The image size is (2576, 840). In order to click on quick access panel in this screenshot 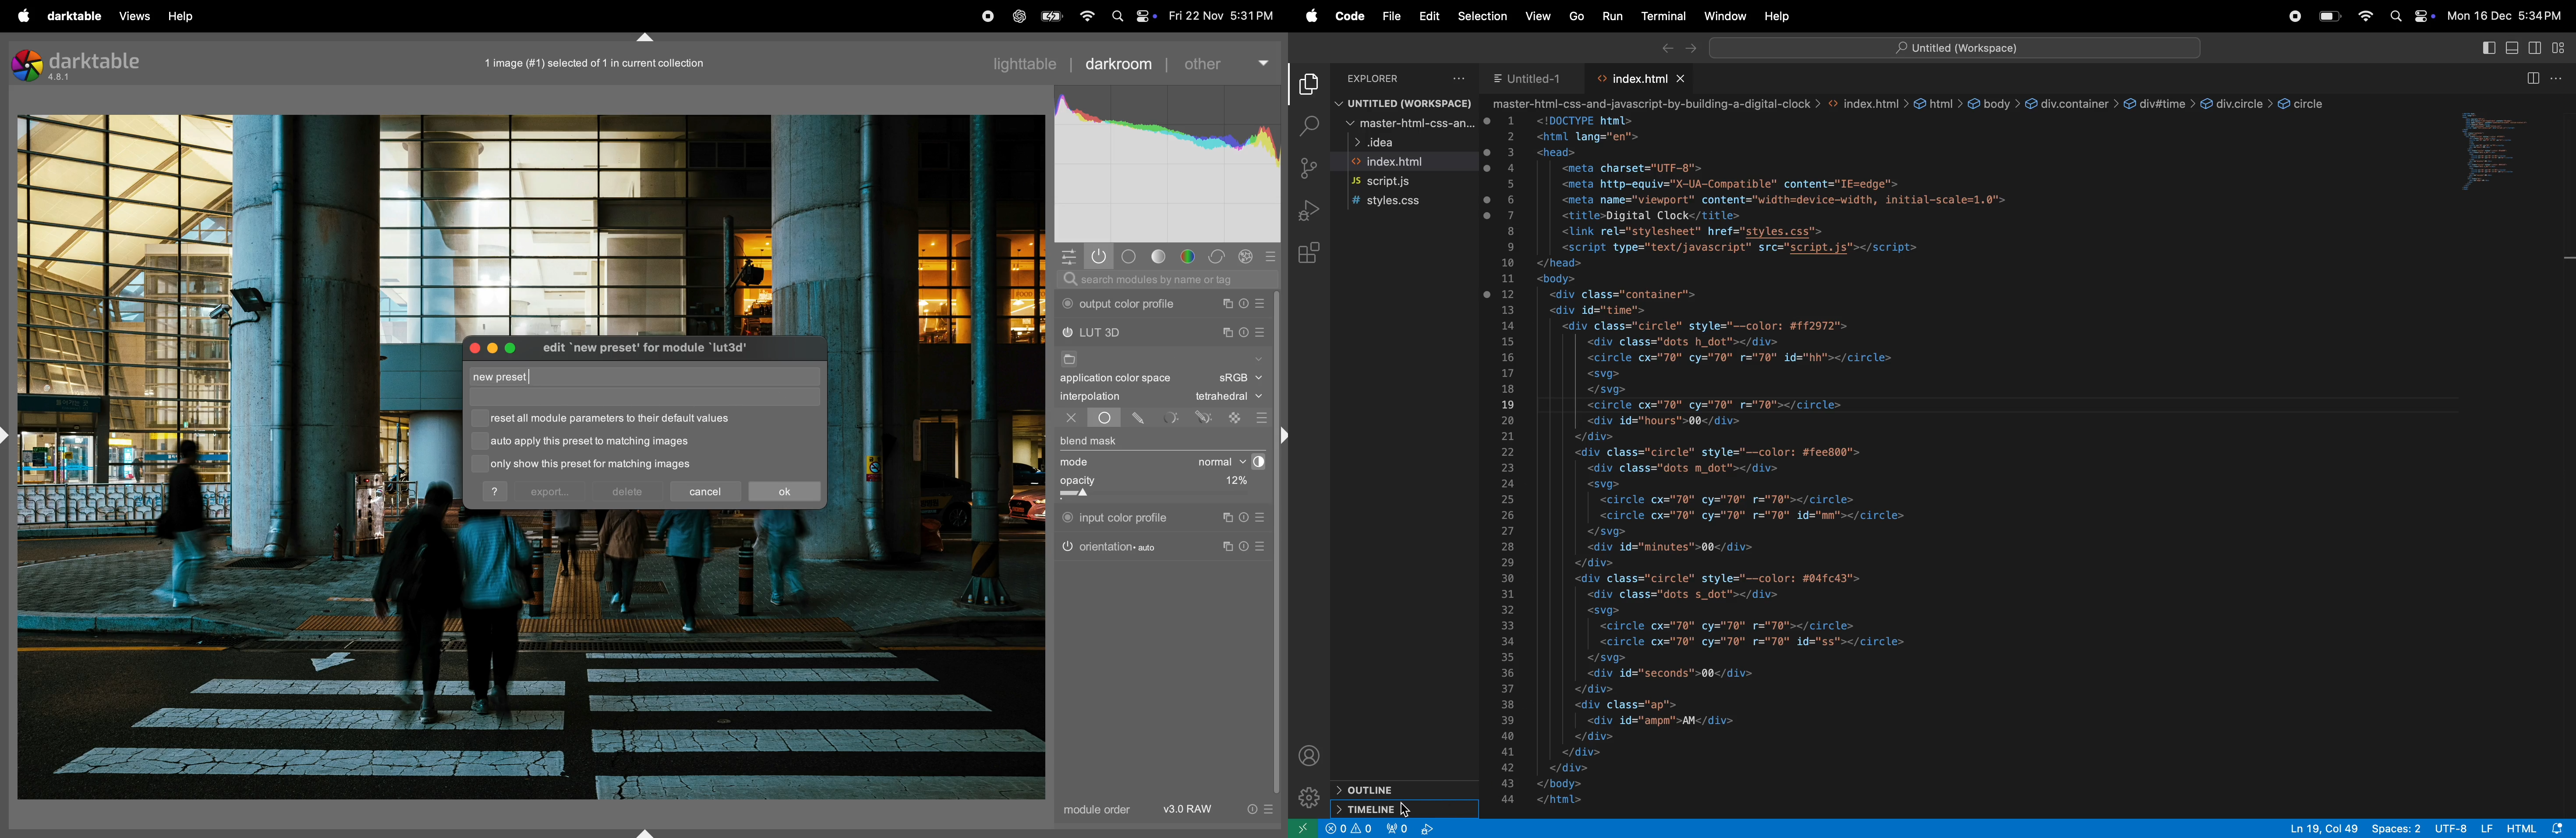, I will do `click(1066, 255)`.